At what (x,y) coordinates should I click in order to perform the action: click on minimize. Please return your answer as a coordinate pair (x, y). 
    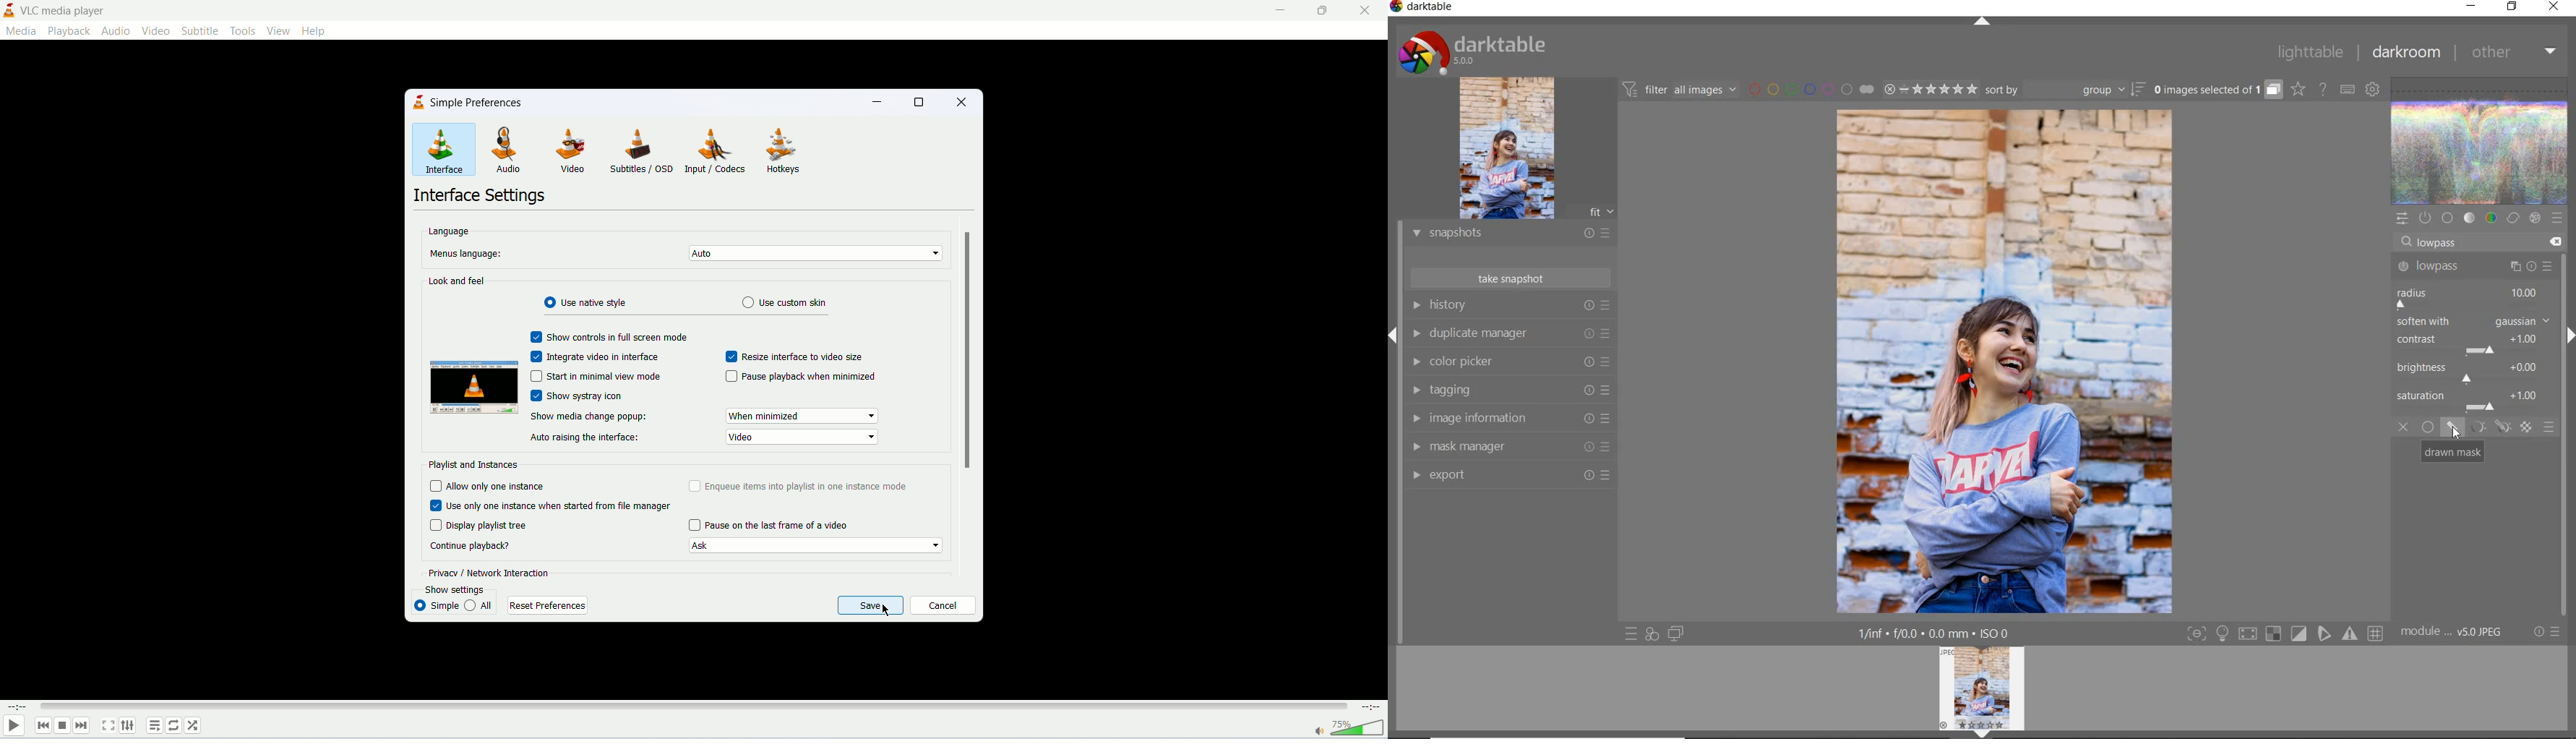
    Looking at the image, I should click on (1274, 14).